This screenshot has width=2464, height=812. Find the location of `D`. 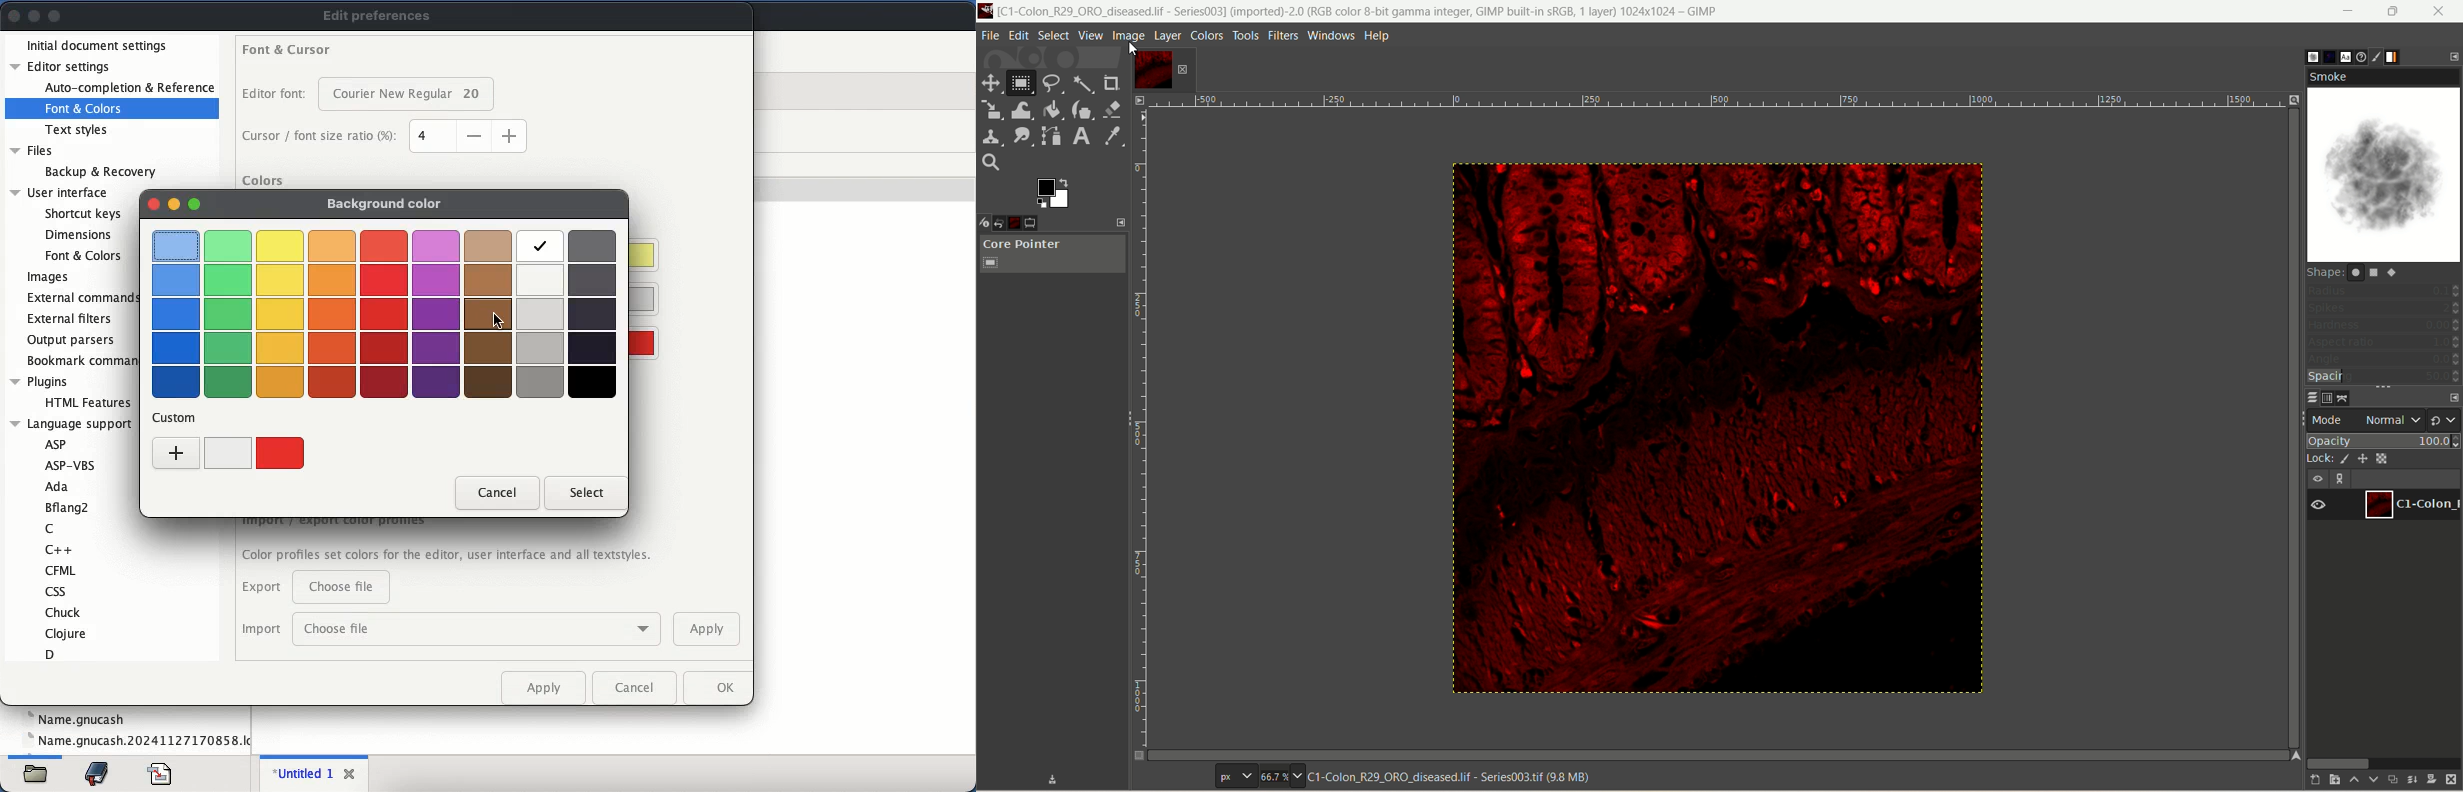

D is located at coordinates (54, 655).